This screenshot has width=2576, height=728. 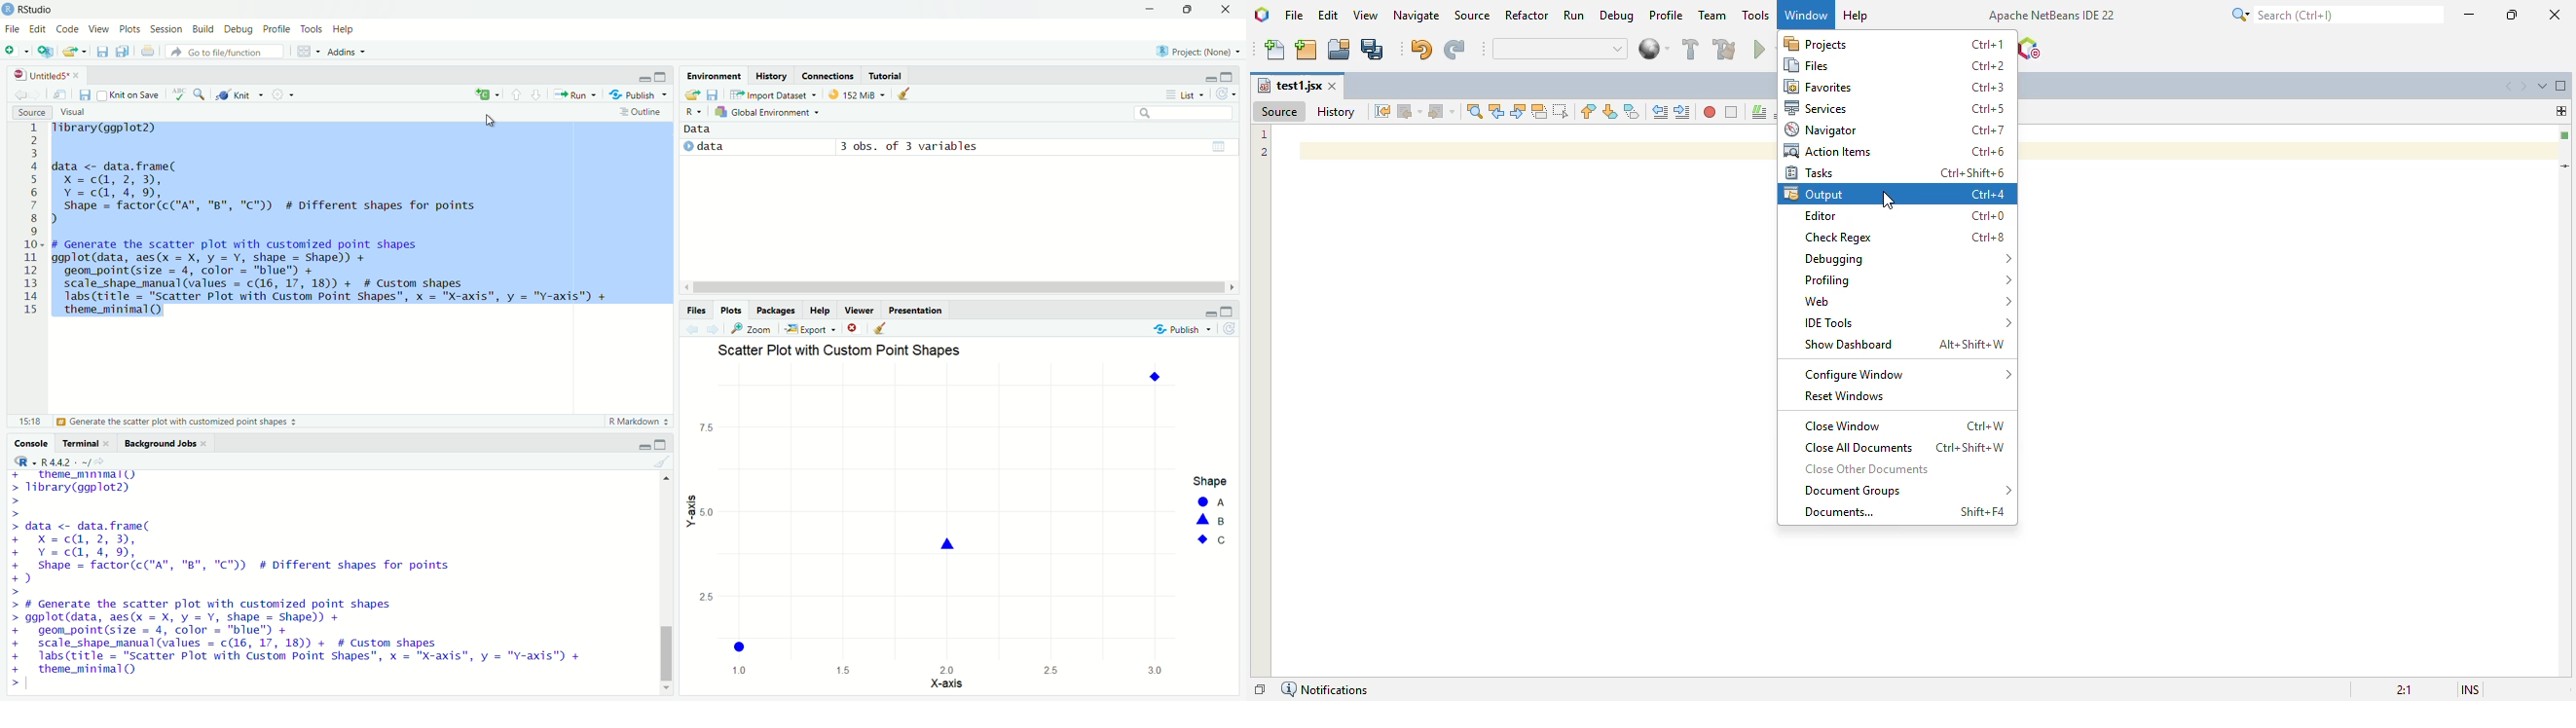 I want to click on close, so click(x=1226, y=10).